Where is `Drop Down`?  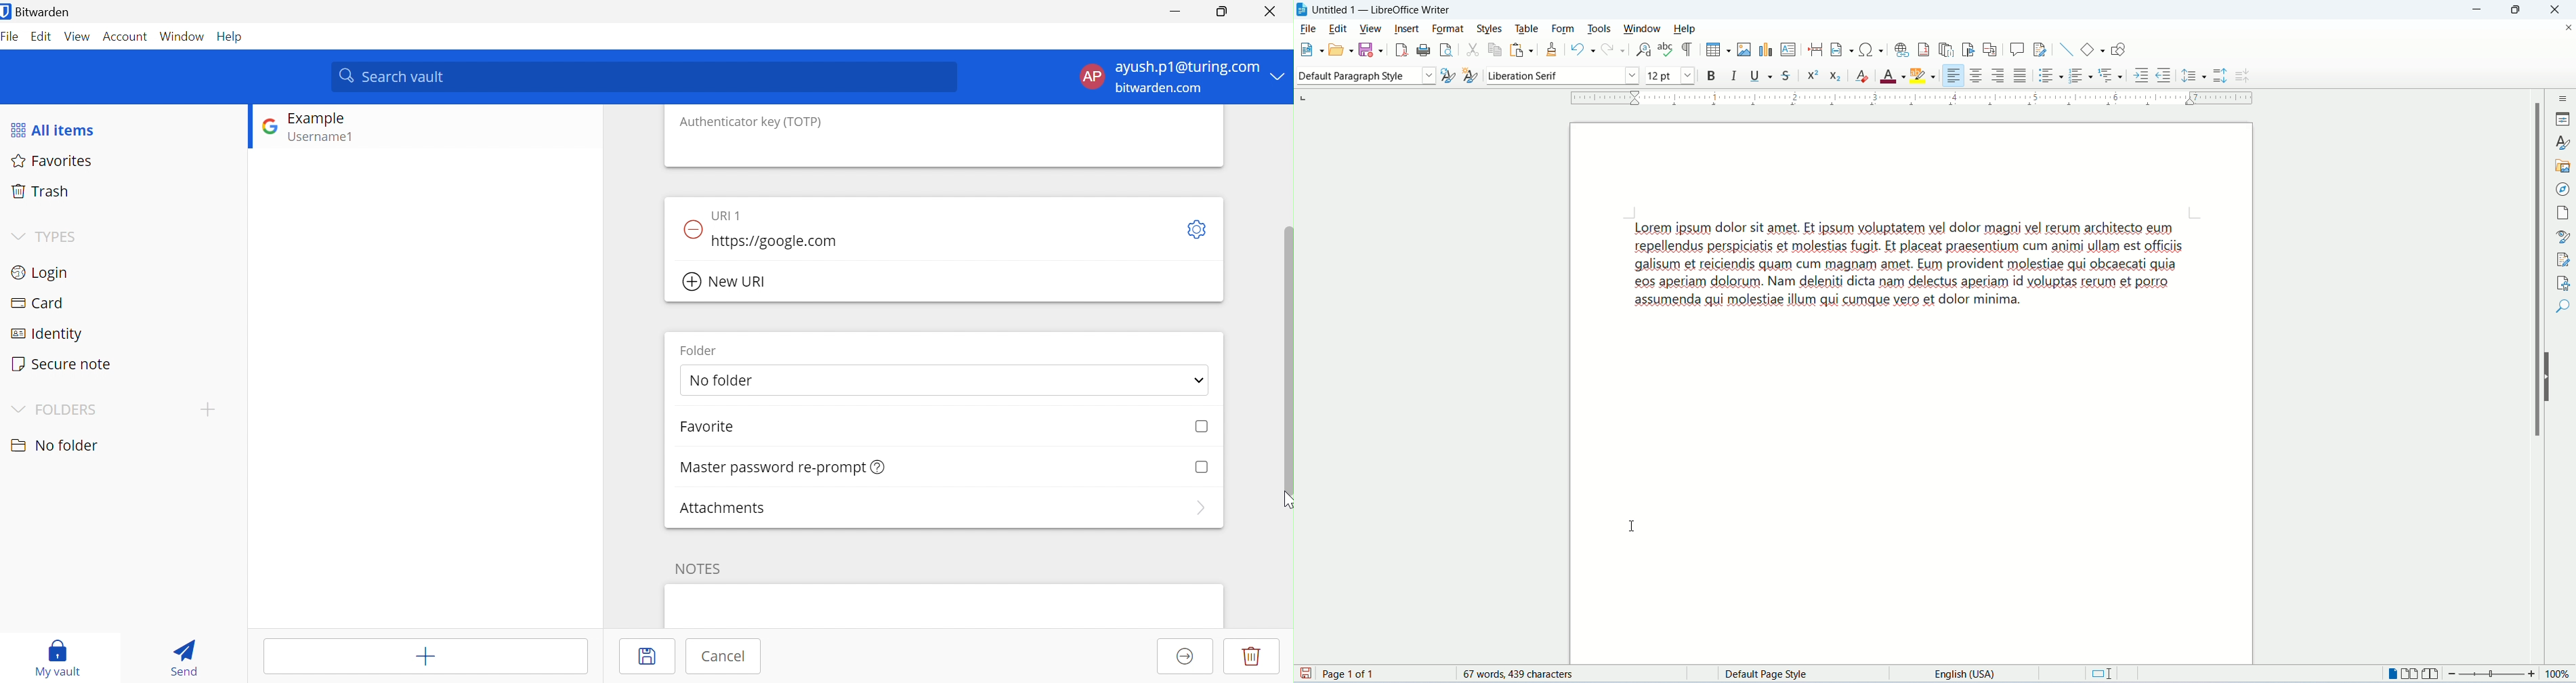 Drop Down is located at coordinates (16, 407).